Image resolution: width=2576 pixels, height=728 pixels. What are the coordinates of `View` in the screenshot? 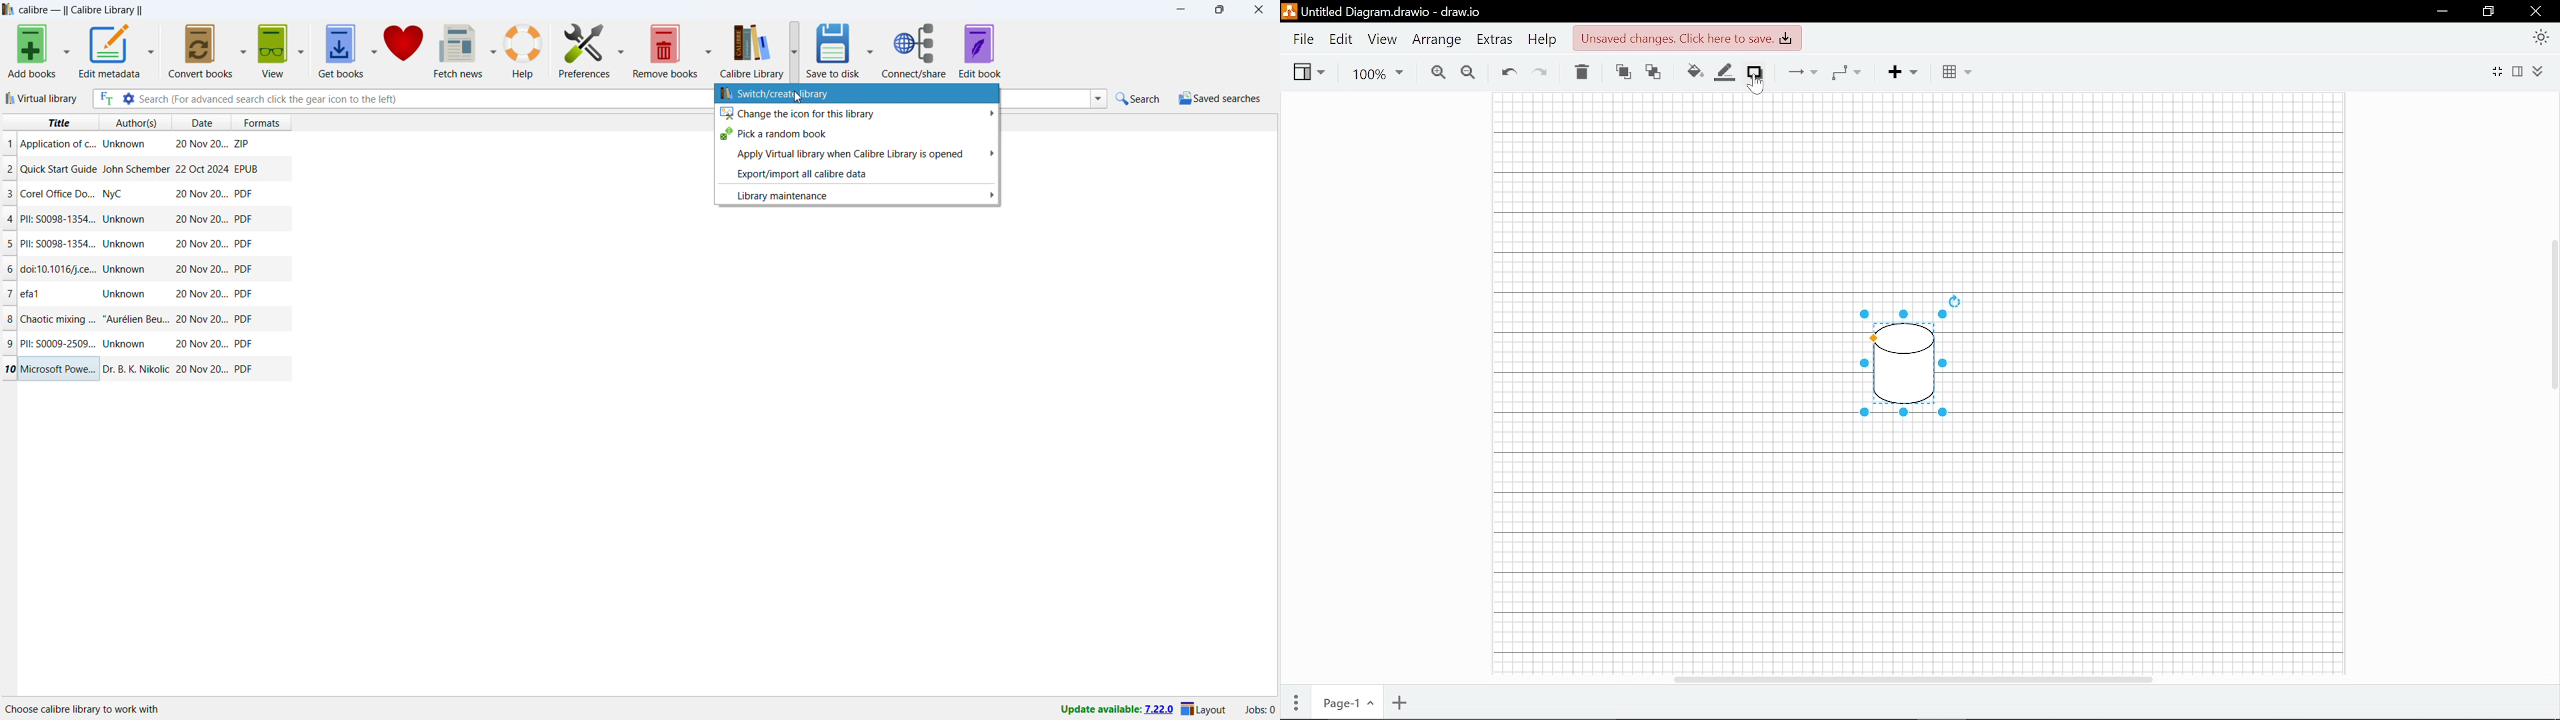 It's located at (1309, 72).